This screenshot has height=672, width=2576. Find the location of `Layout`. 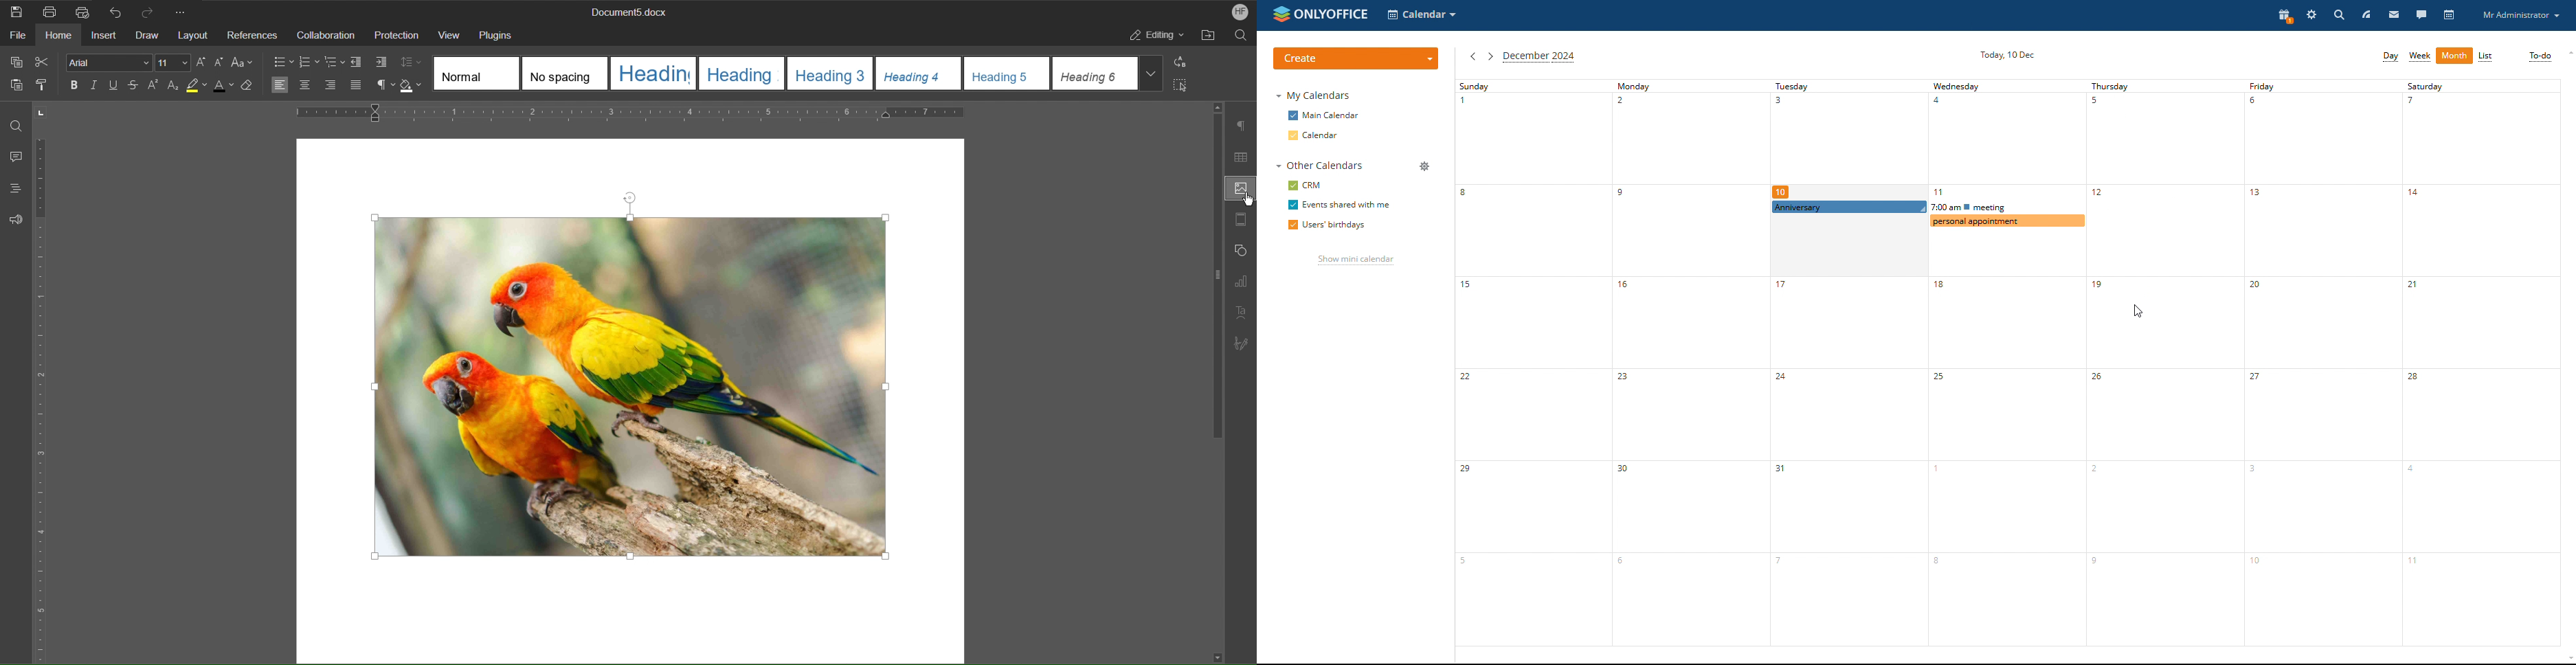

Layout is located at coordinates (194, 35).